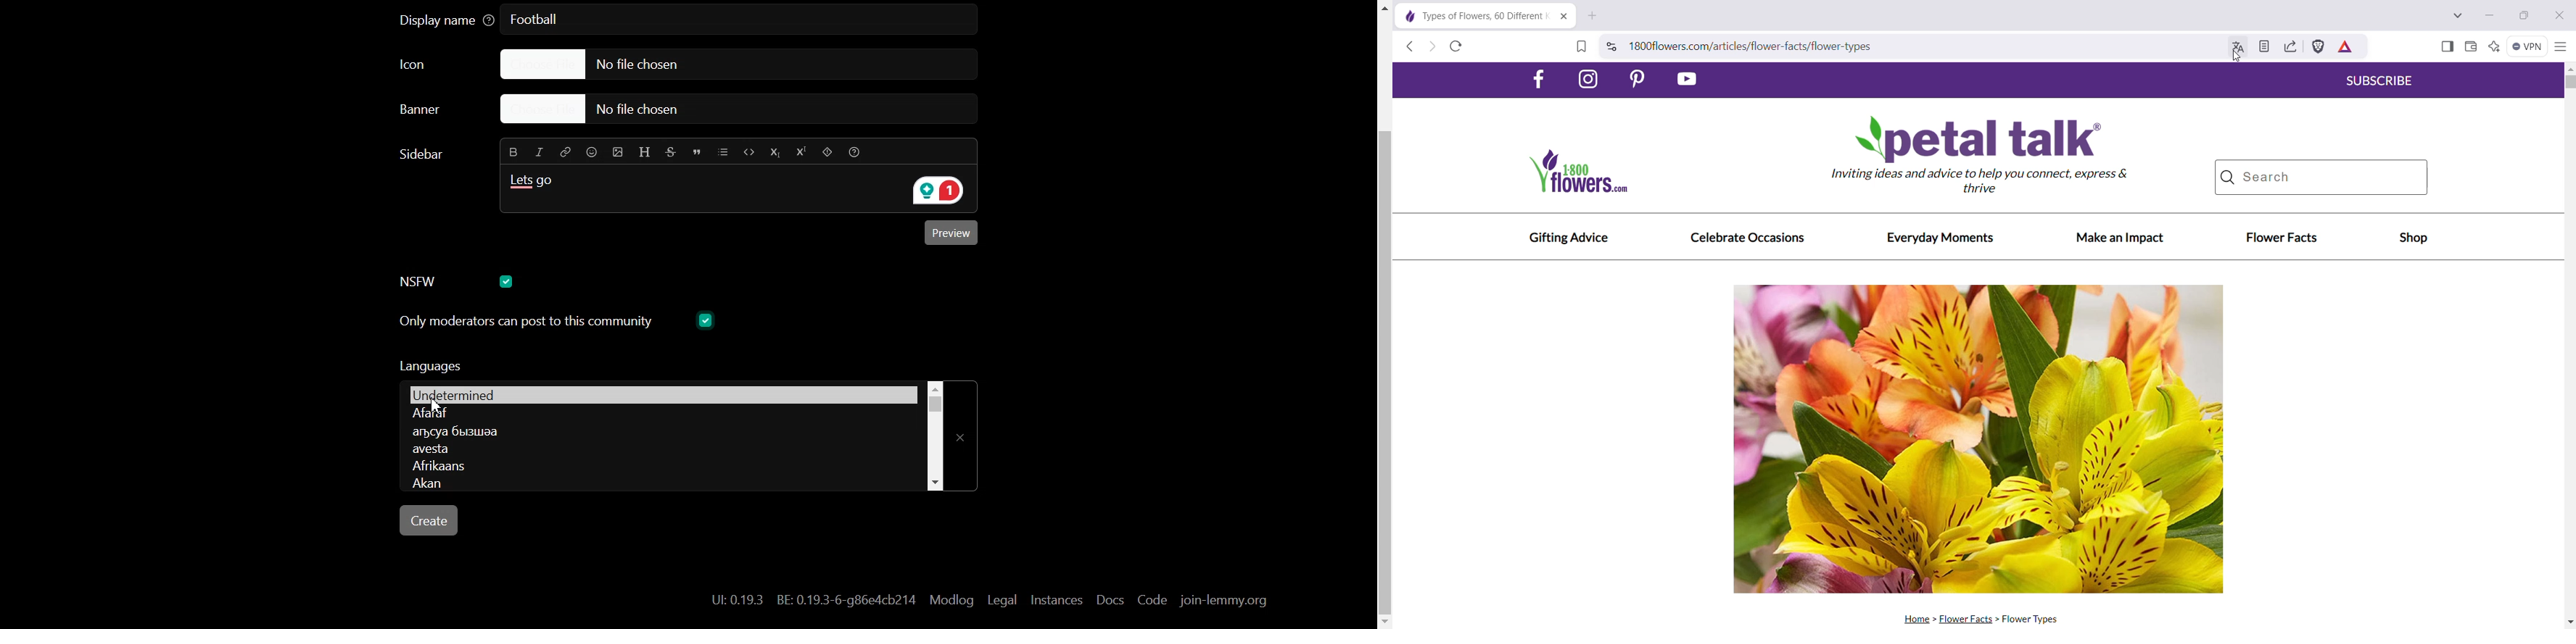  I want to click on Language, so click(660, 467).